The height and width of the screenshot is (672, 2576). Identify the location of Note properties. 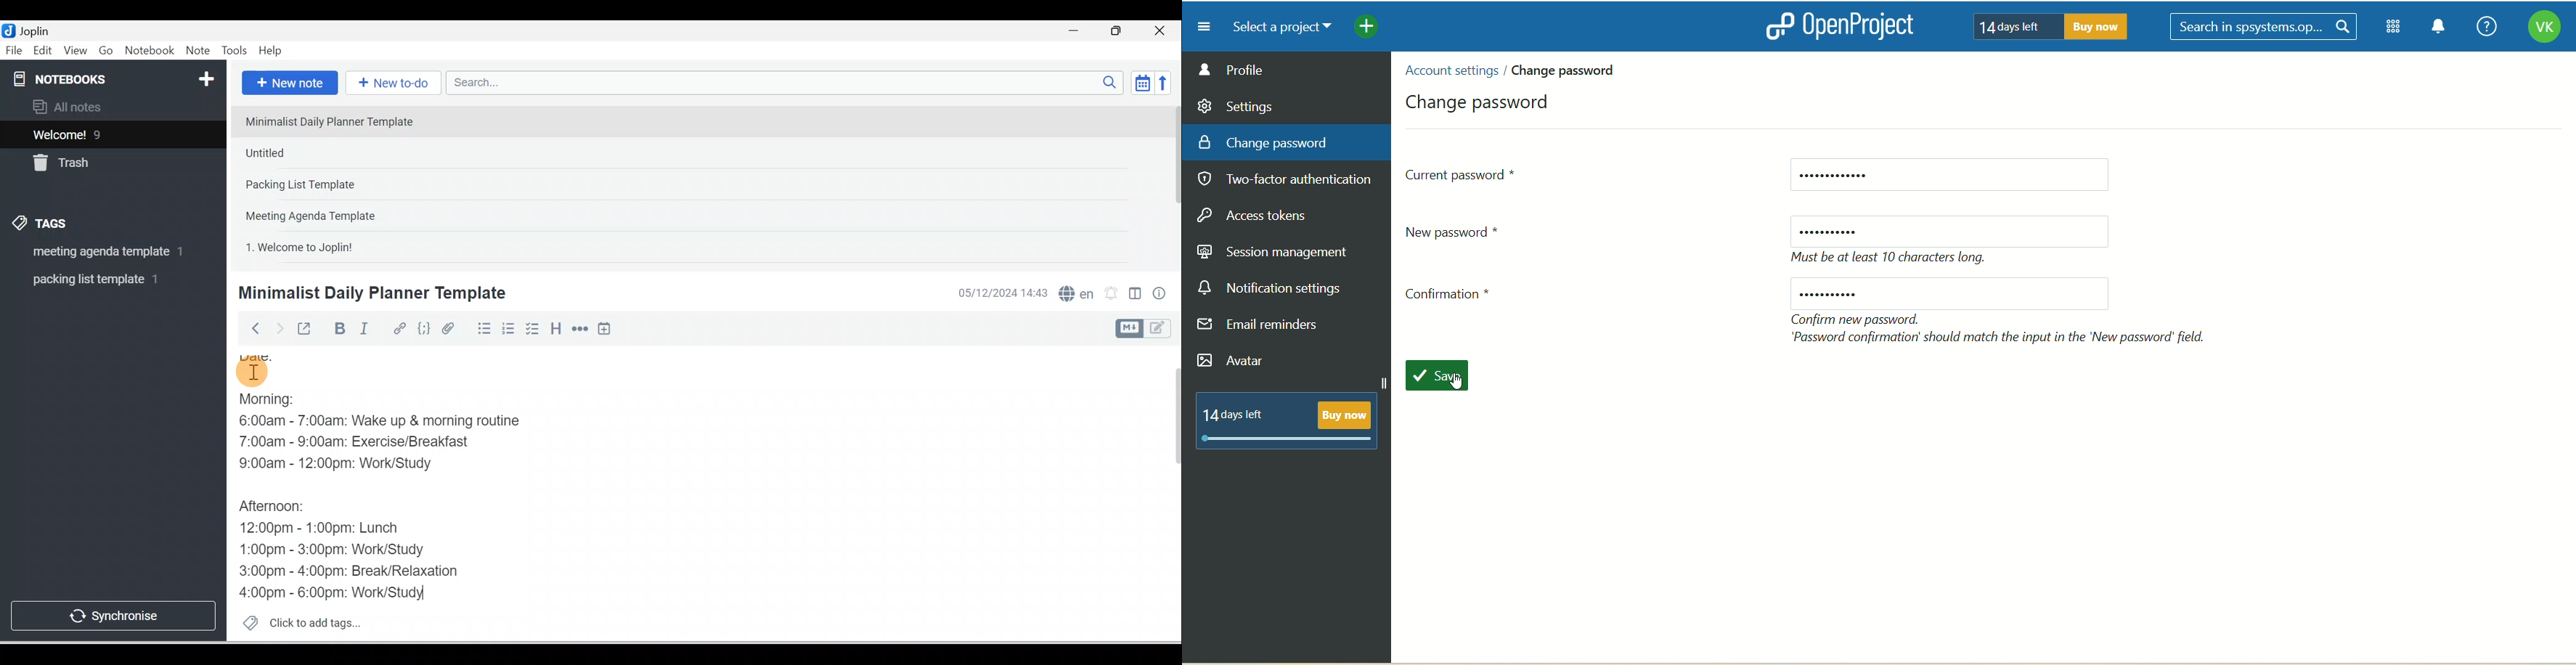
(1161, 295).